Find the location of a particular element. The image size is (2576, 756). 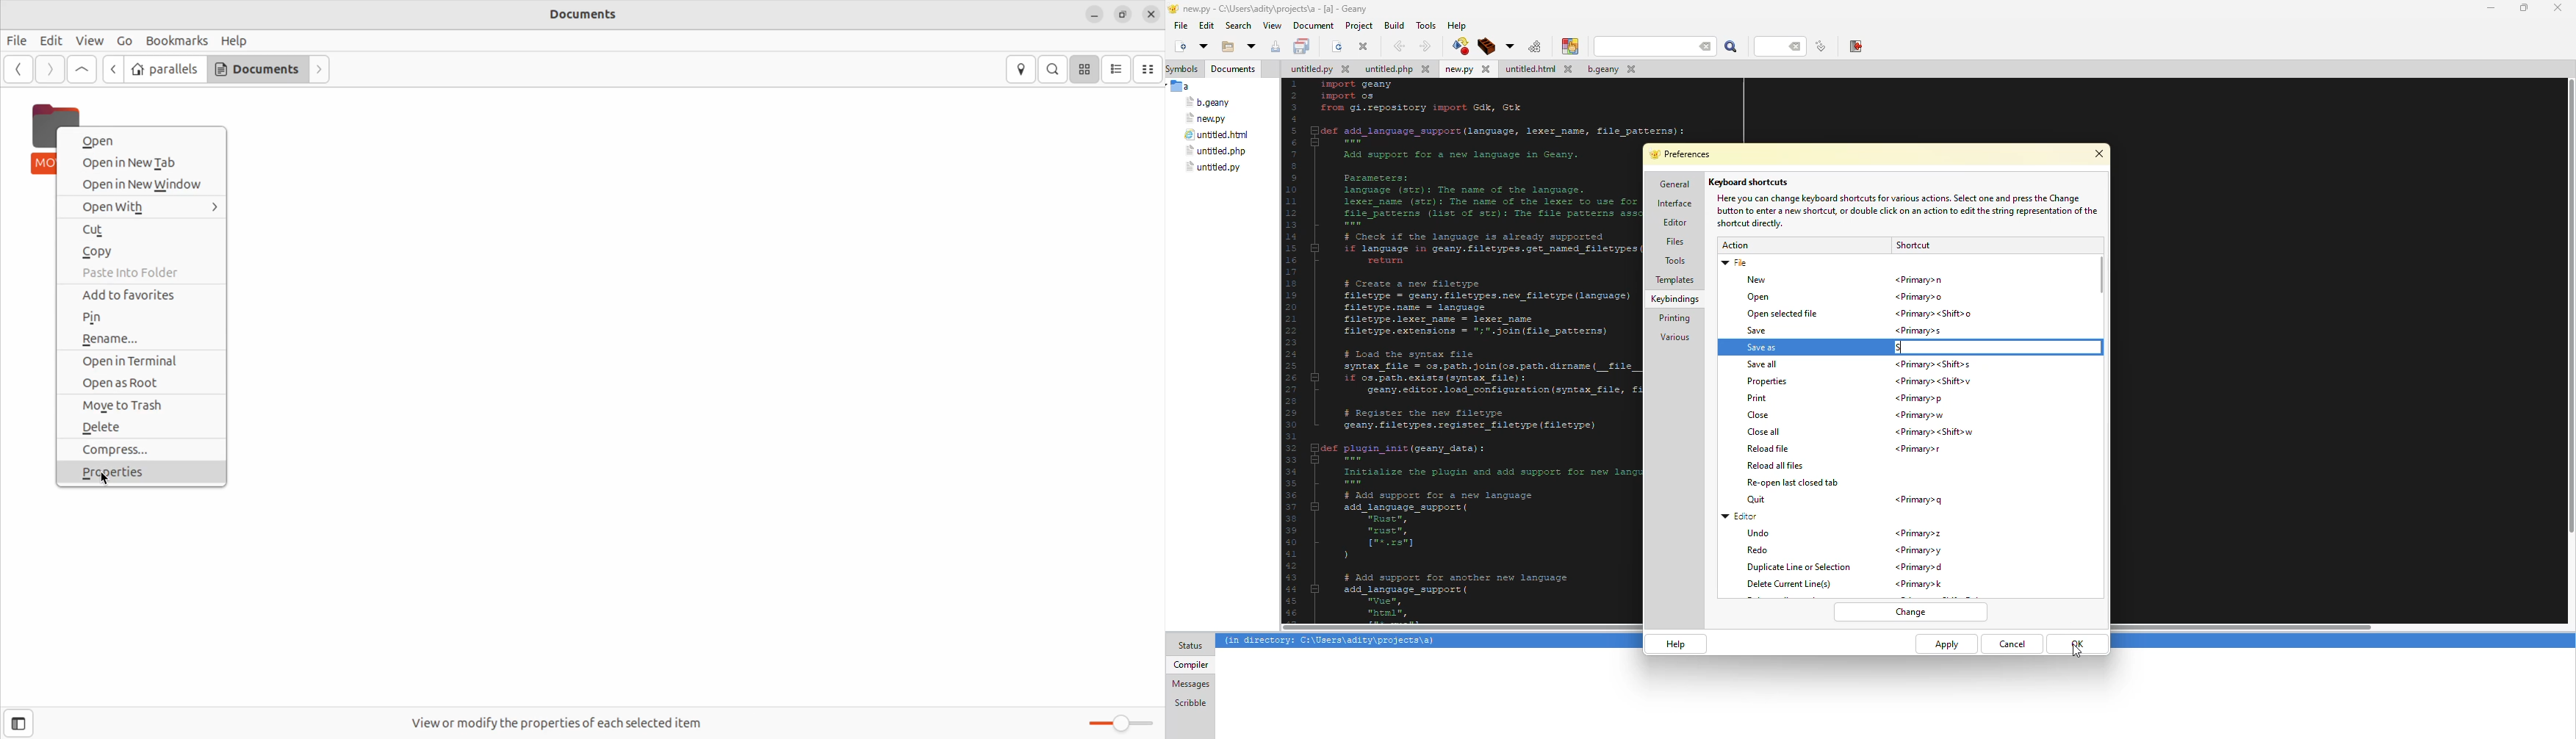

Documents is located at coordinates (257, 69).